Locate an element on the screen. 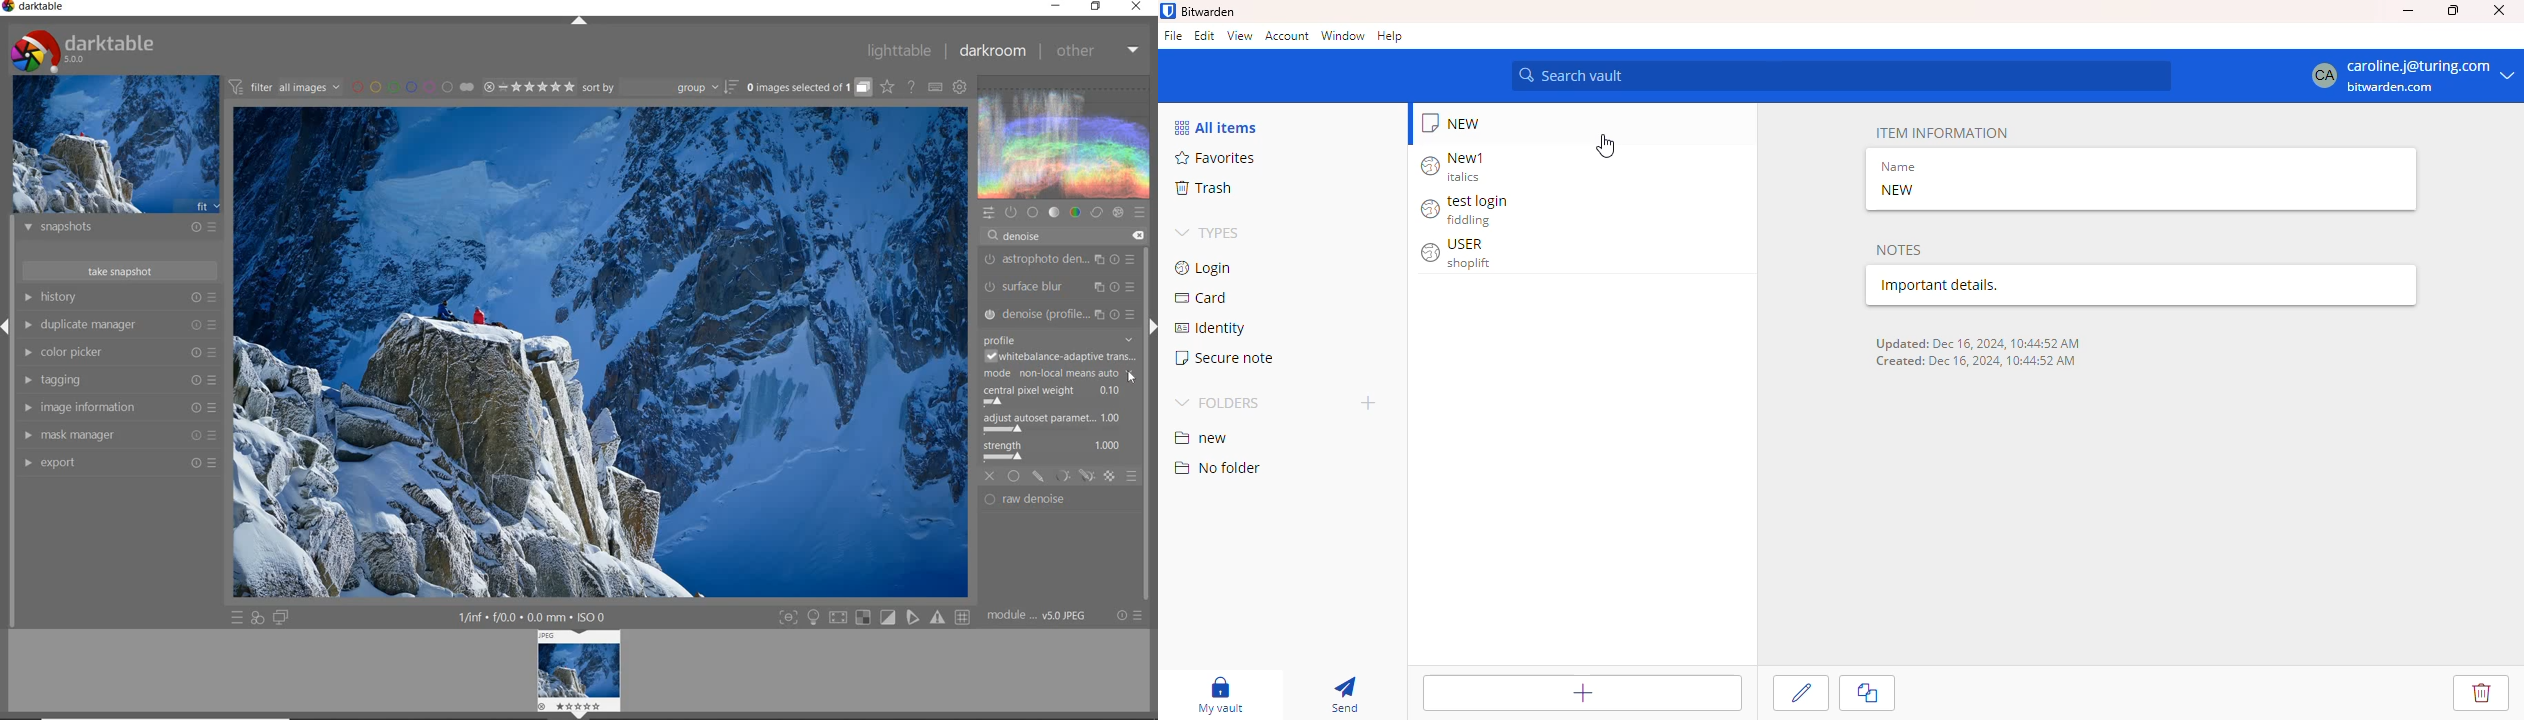 This screenshot has width=2548, height=728. filter images by color labels is located at coordinates (413, 86).